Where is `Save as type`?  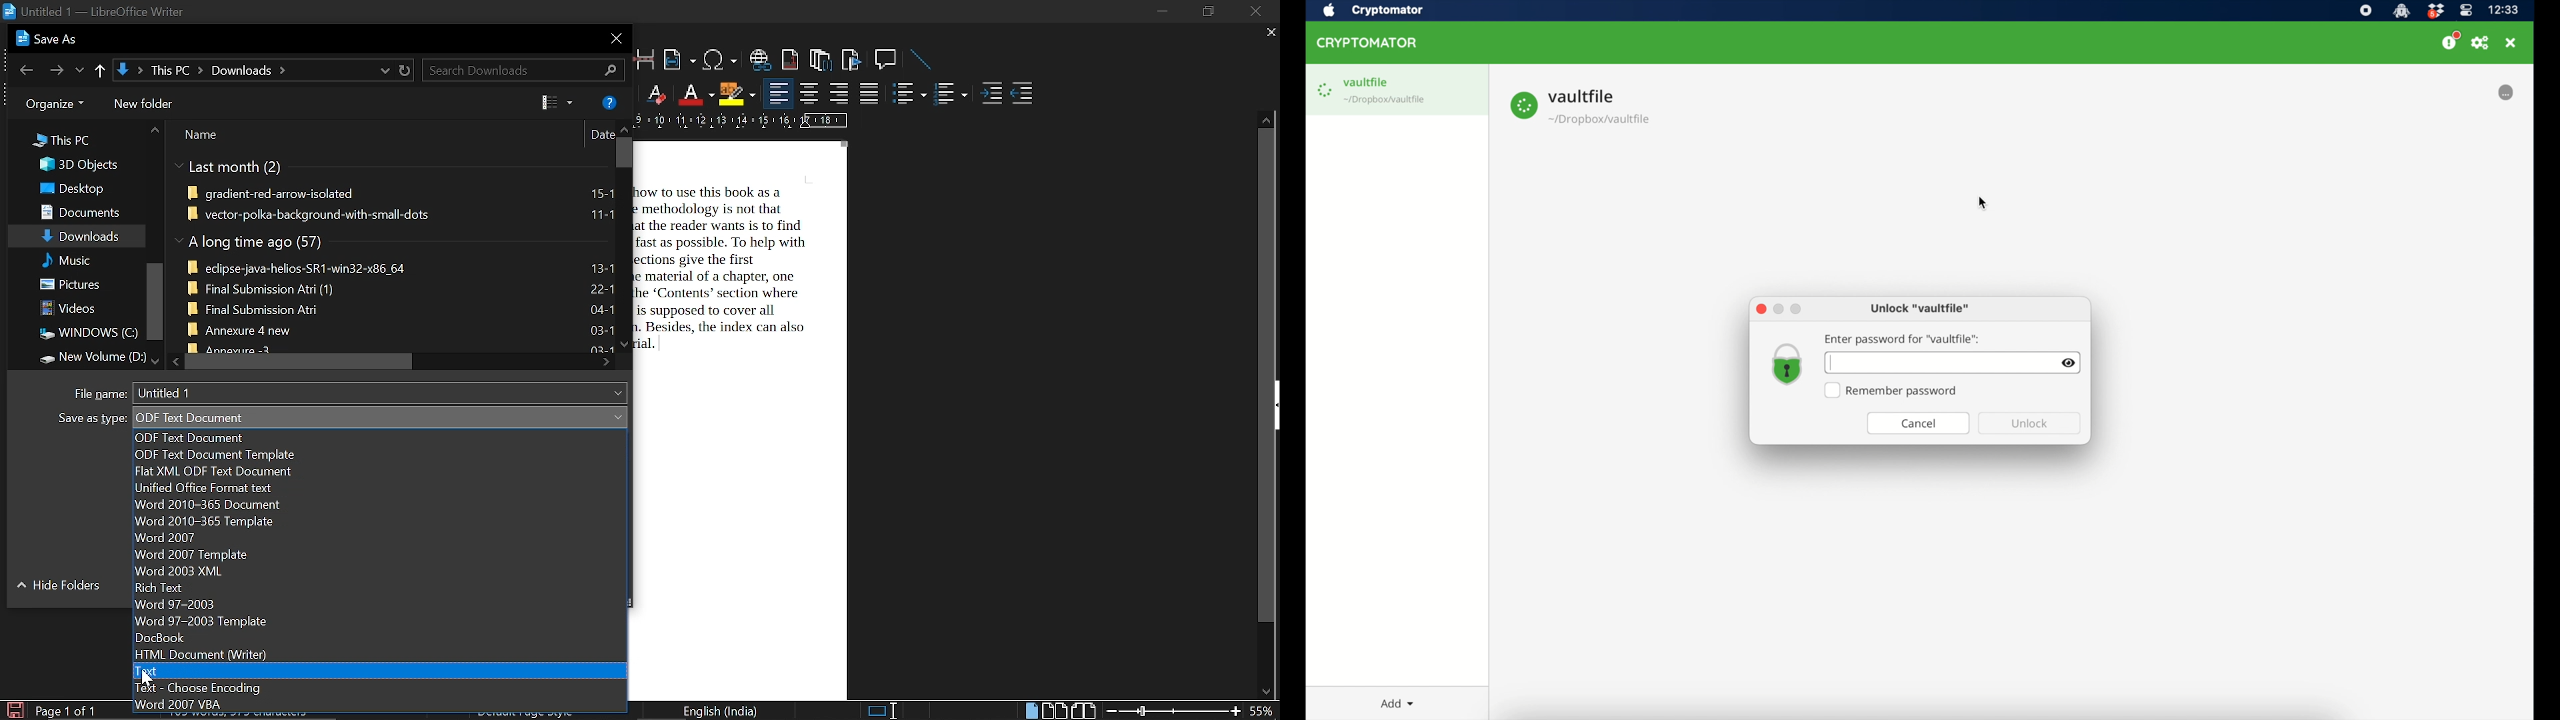 Save as type is located at coordinates (91, 421).